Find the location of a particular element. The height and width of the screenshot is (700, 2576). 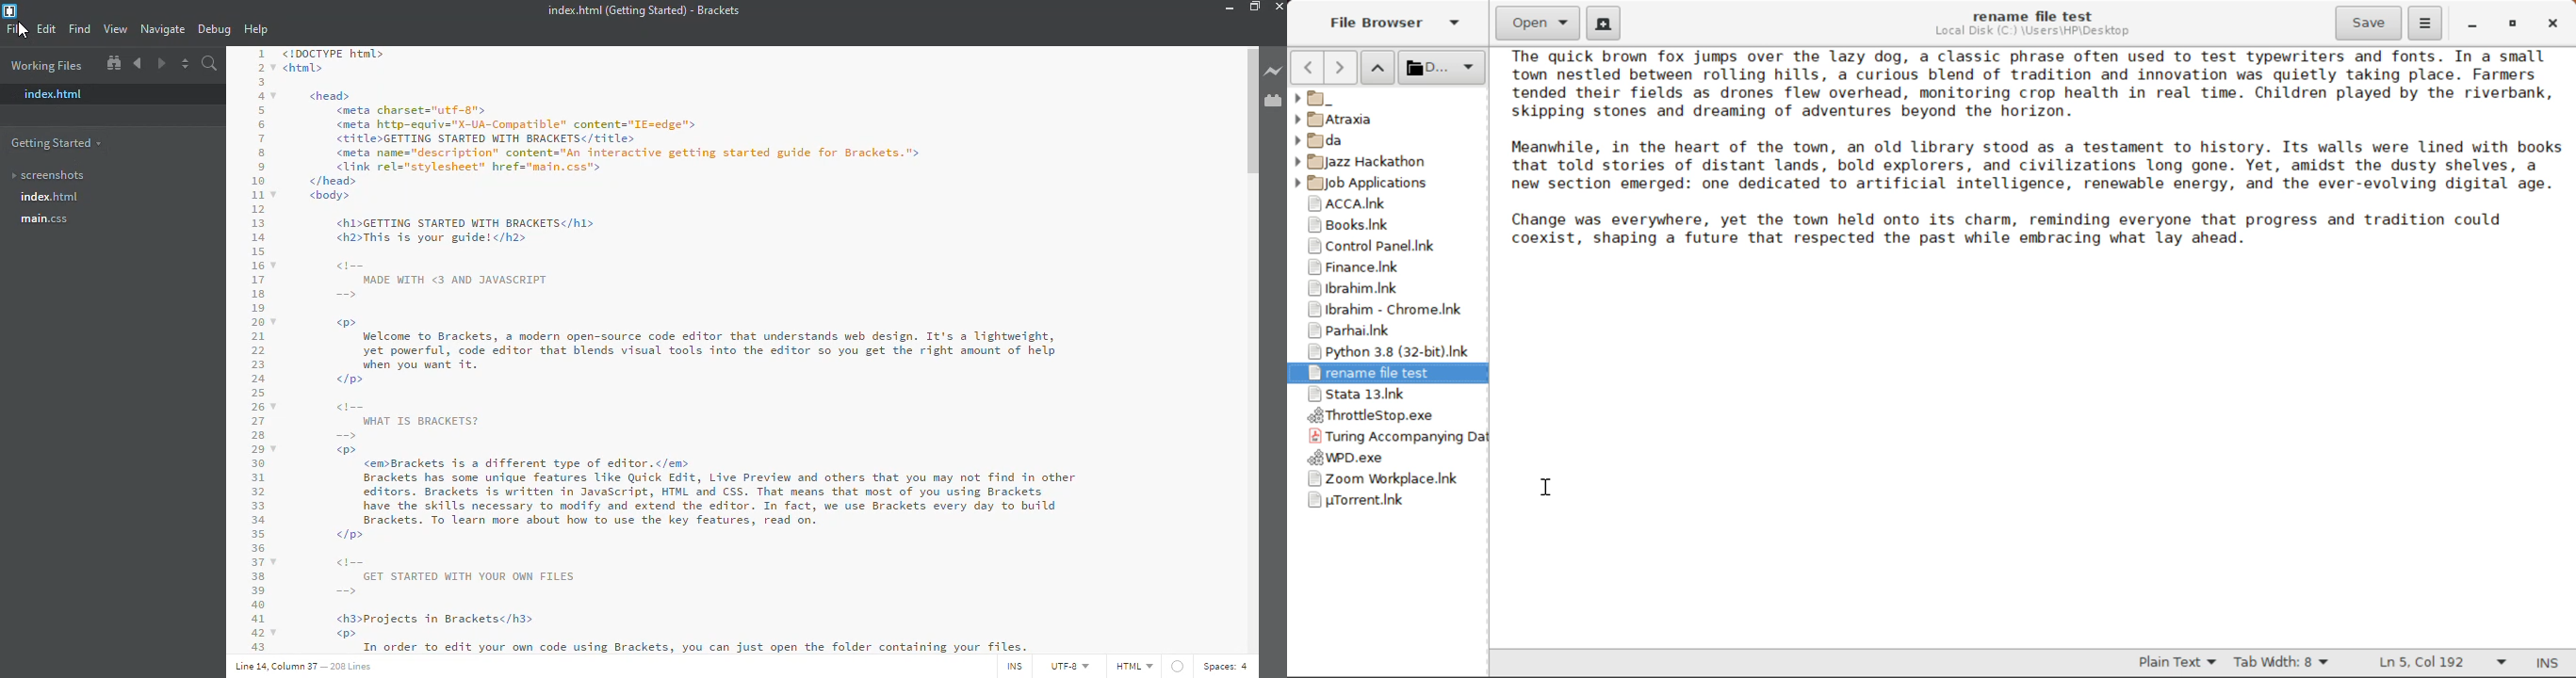

File Browser Tab is located at coordinates (1393, 24).